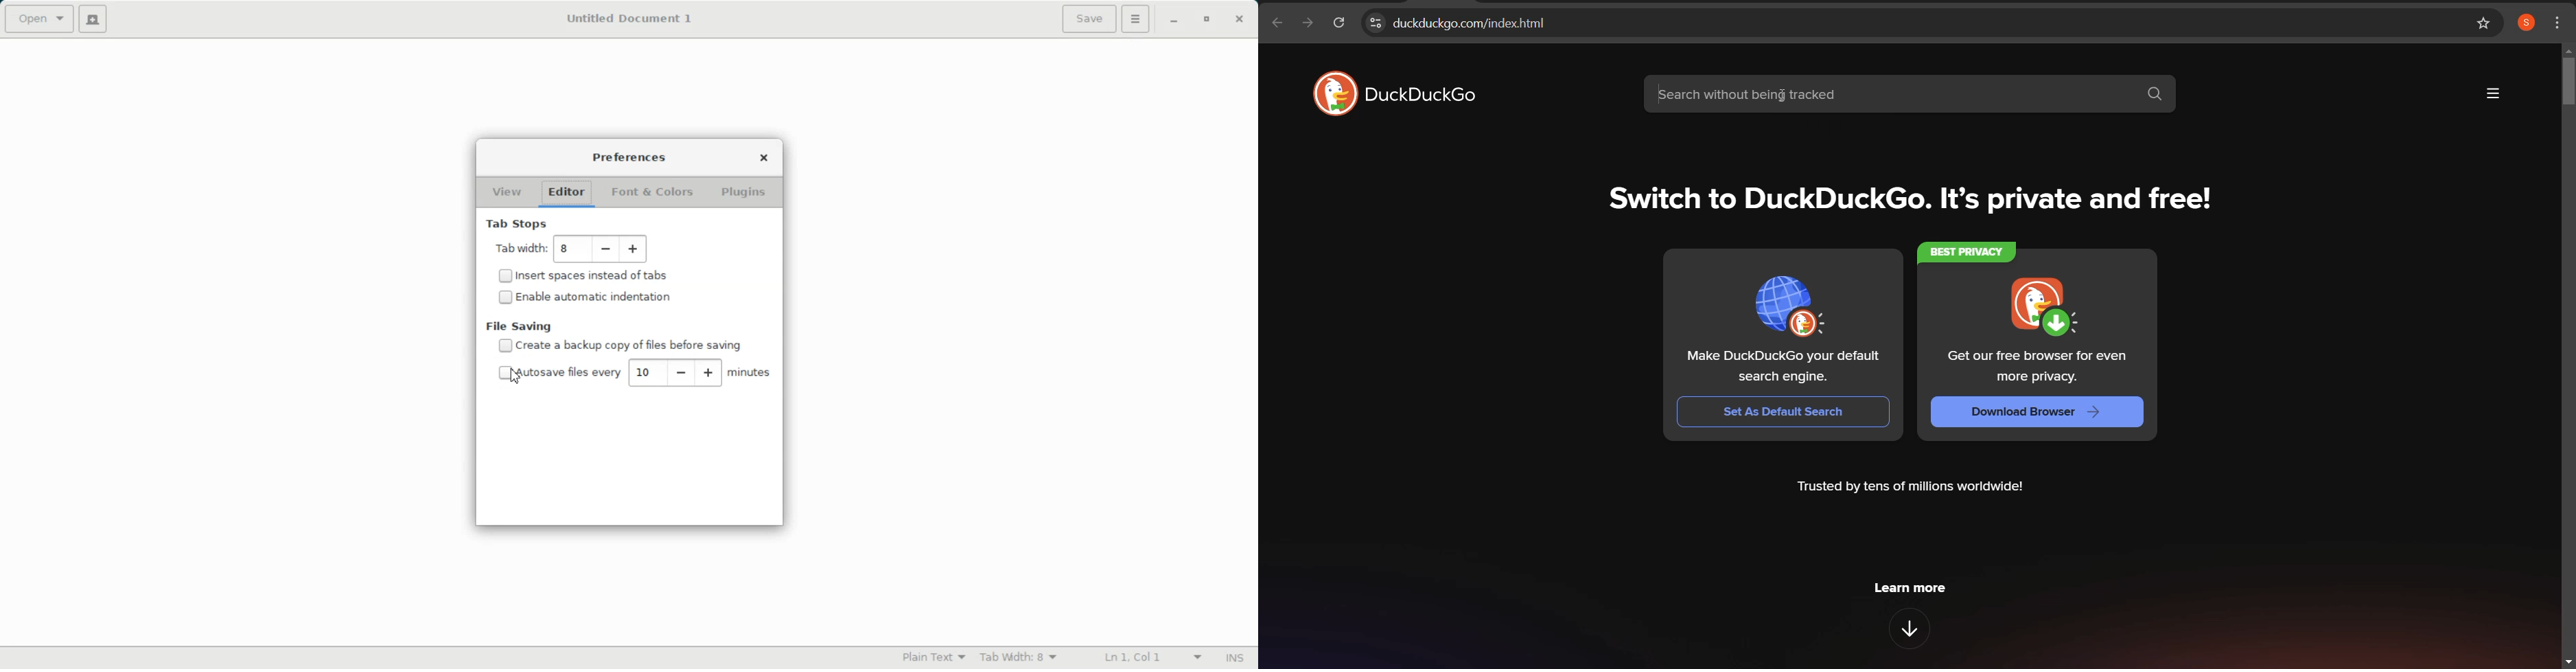 The width and height of the screenshot is (2576, 672). Describe the element at coordinates (631, 20) in the screenshot. I see `Untitled Document 1` at that location.